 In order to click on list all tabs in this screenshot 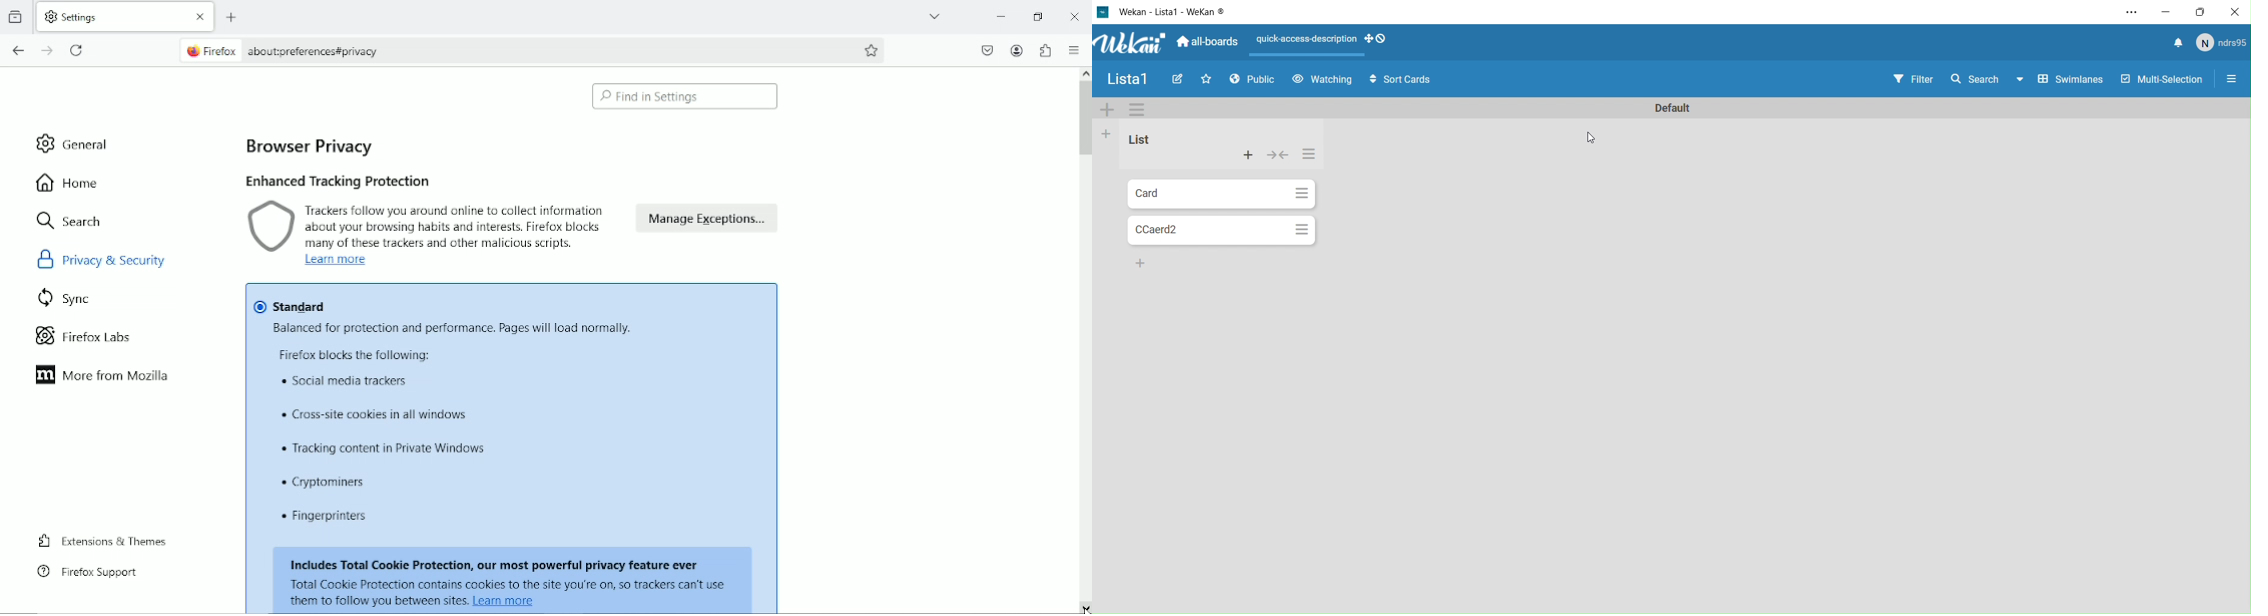, I will do `click(934, 15)`.